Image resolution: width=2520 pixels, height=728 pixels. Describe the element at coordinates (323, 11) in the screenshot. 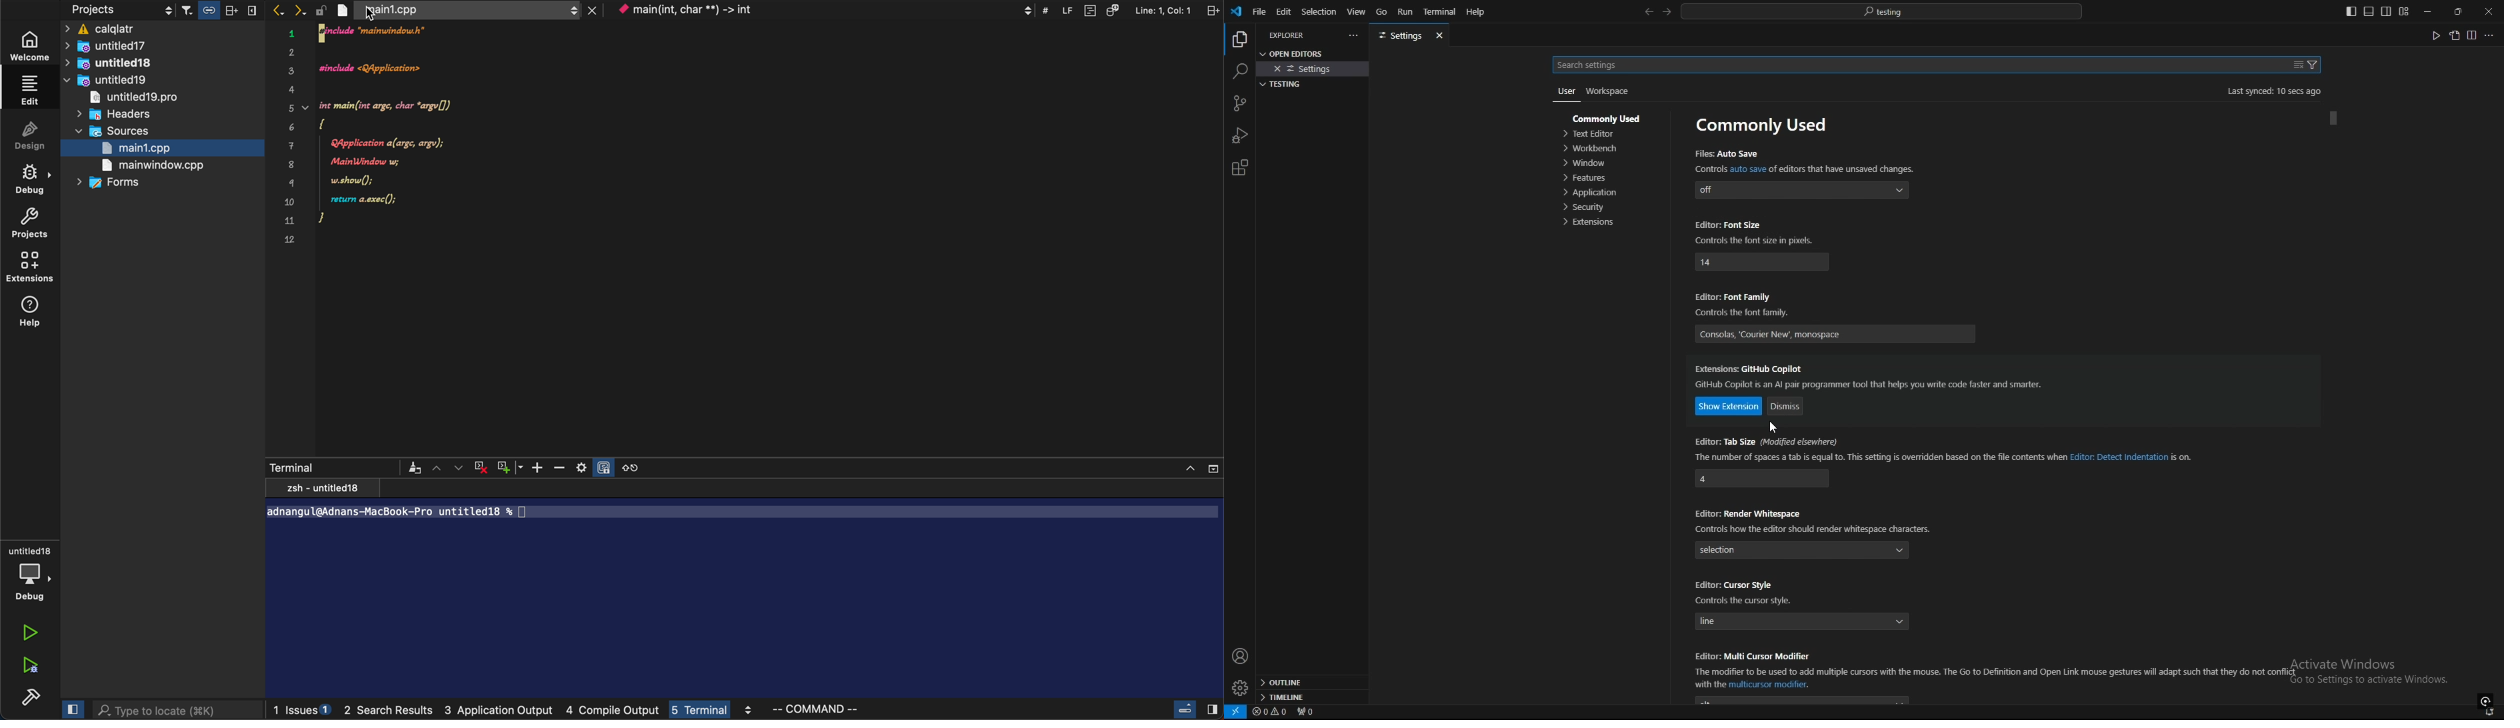

I see `lock` at that location.